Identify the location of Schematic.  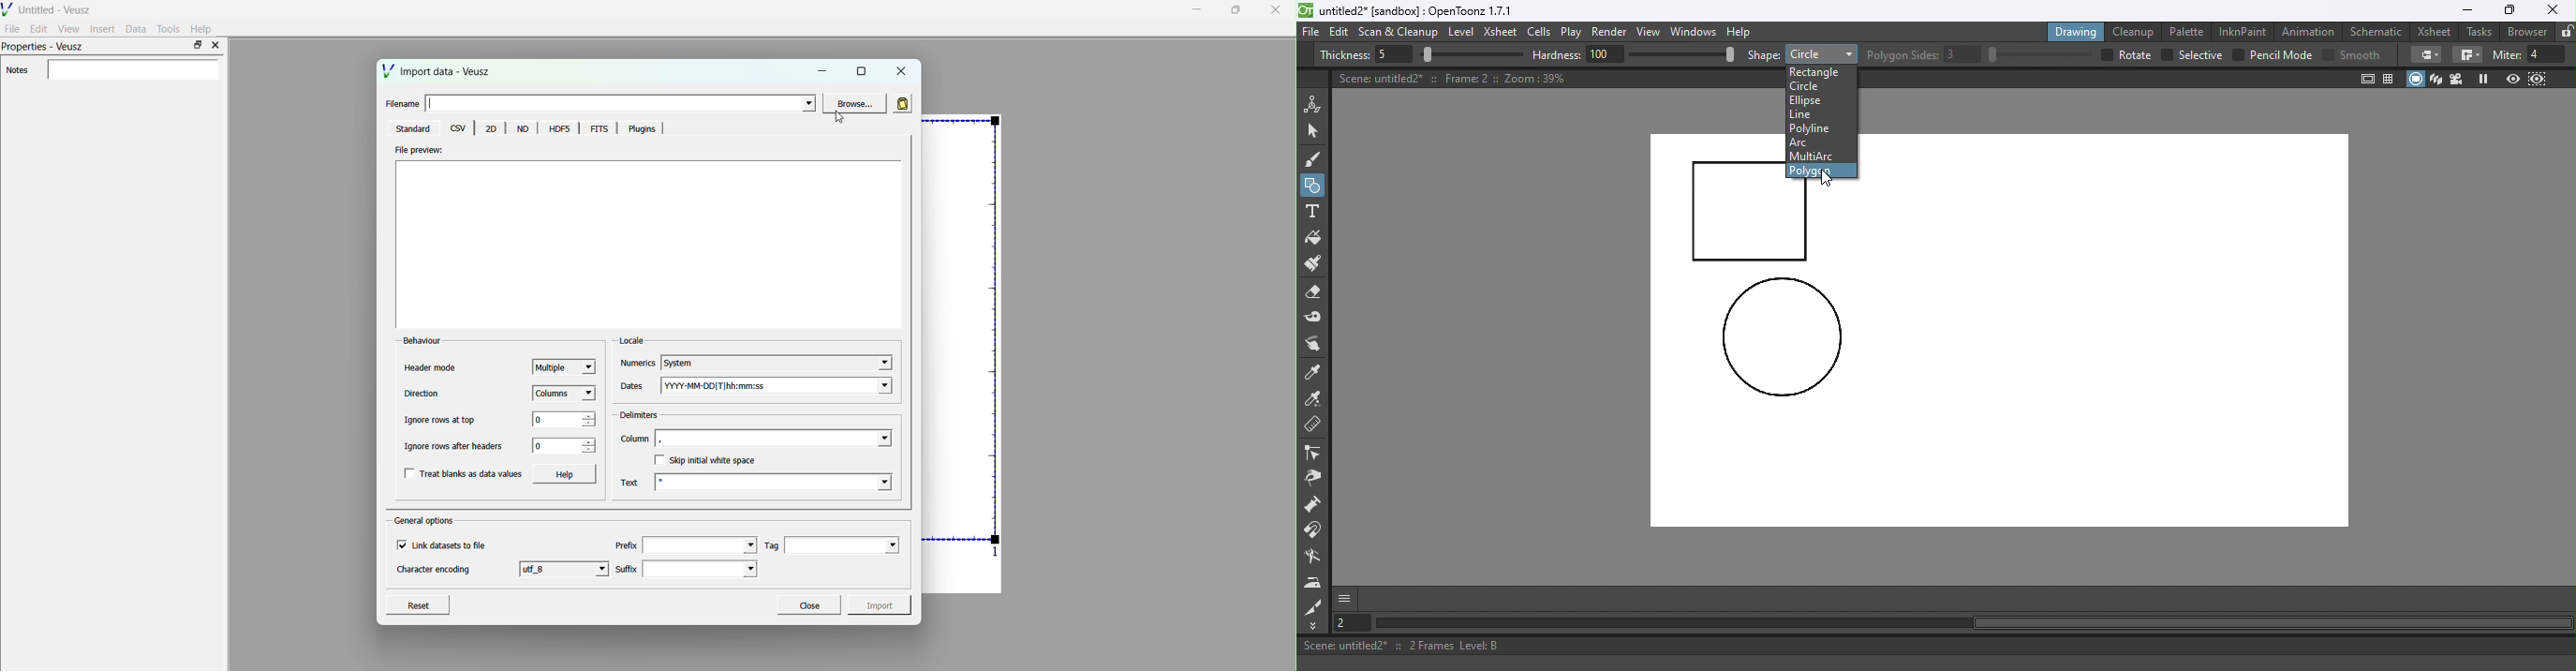
(2376, 32).